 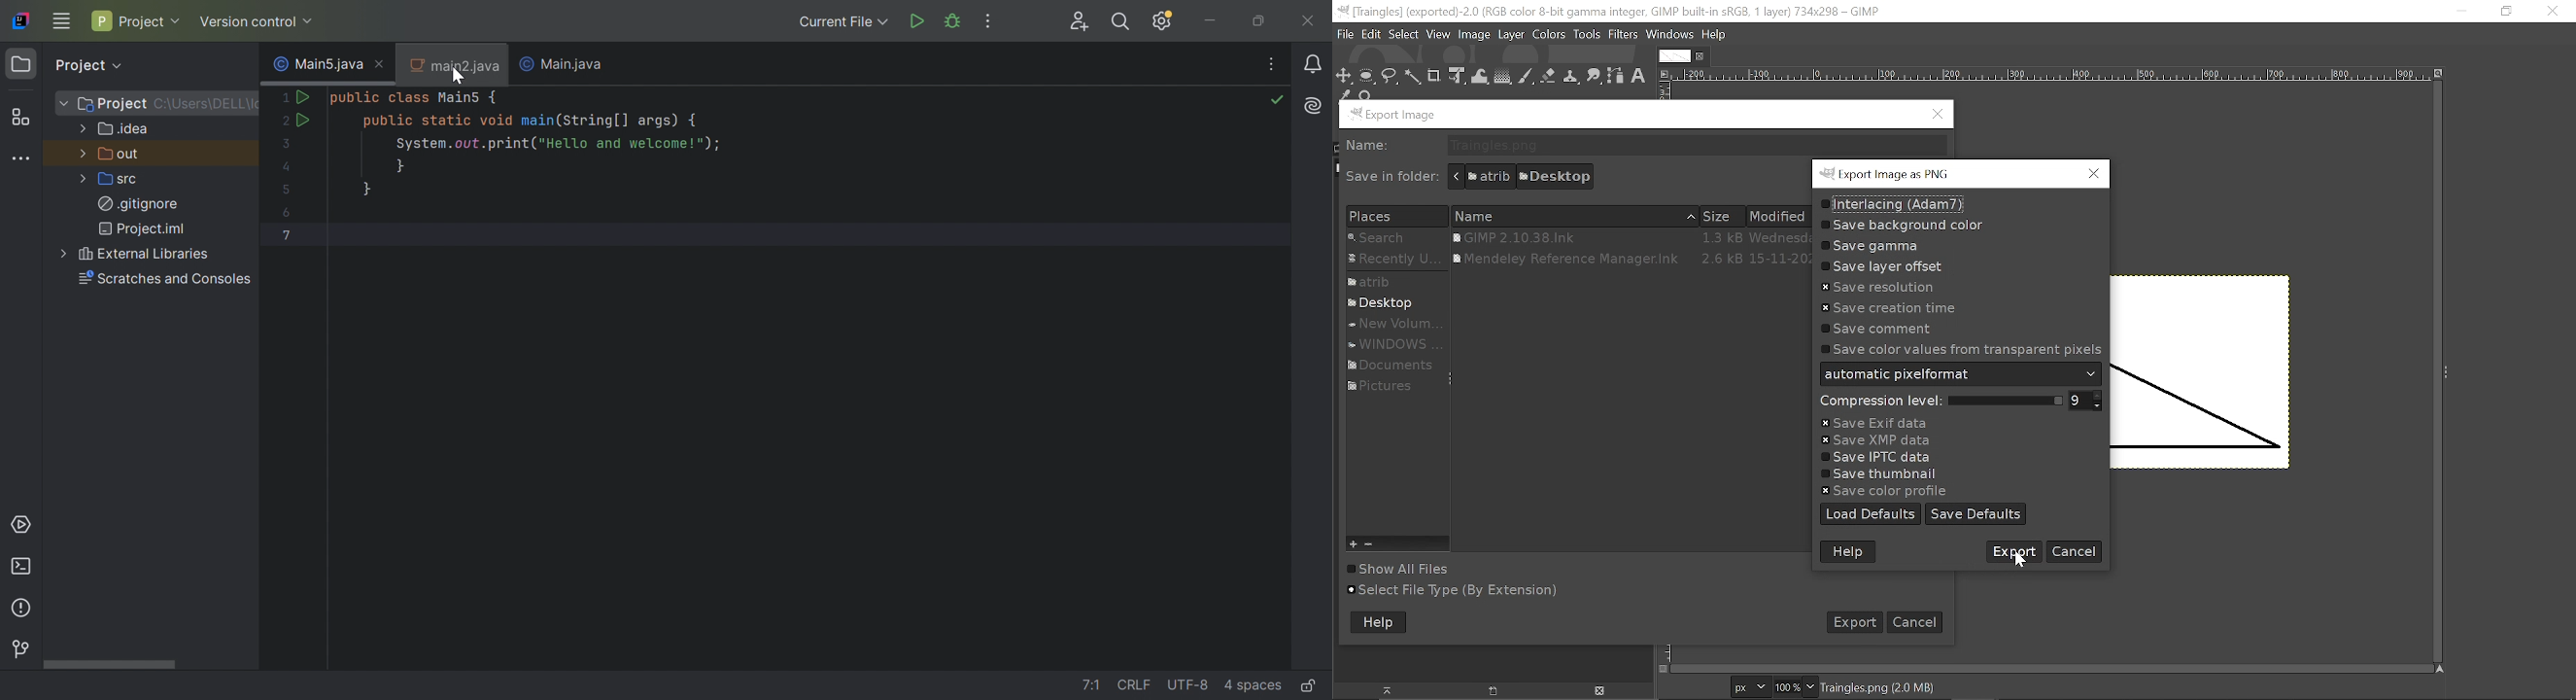 I want to click on Image, so click(x=1475, y=36).